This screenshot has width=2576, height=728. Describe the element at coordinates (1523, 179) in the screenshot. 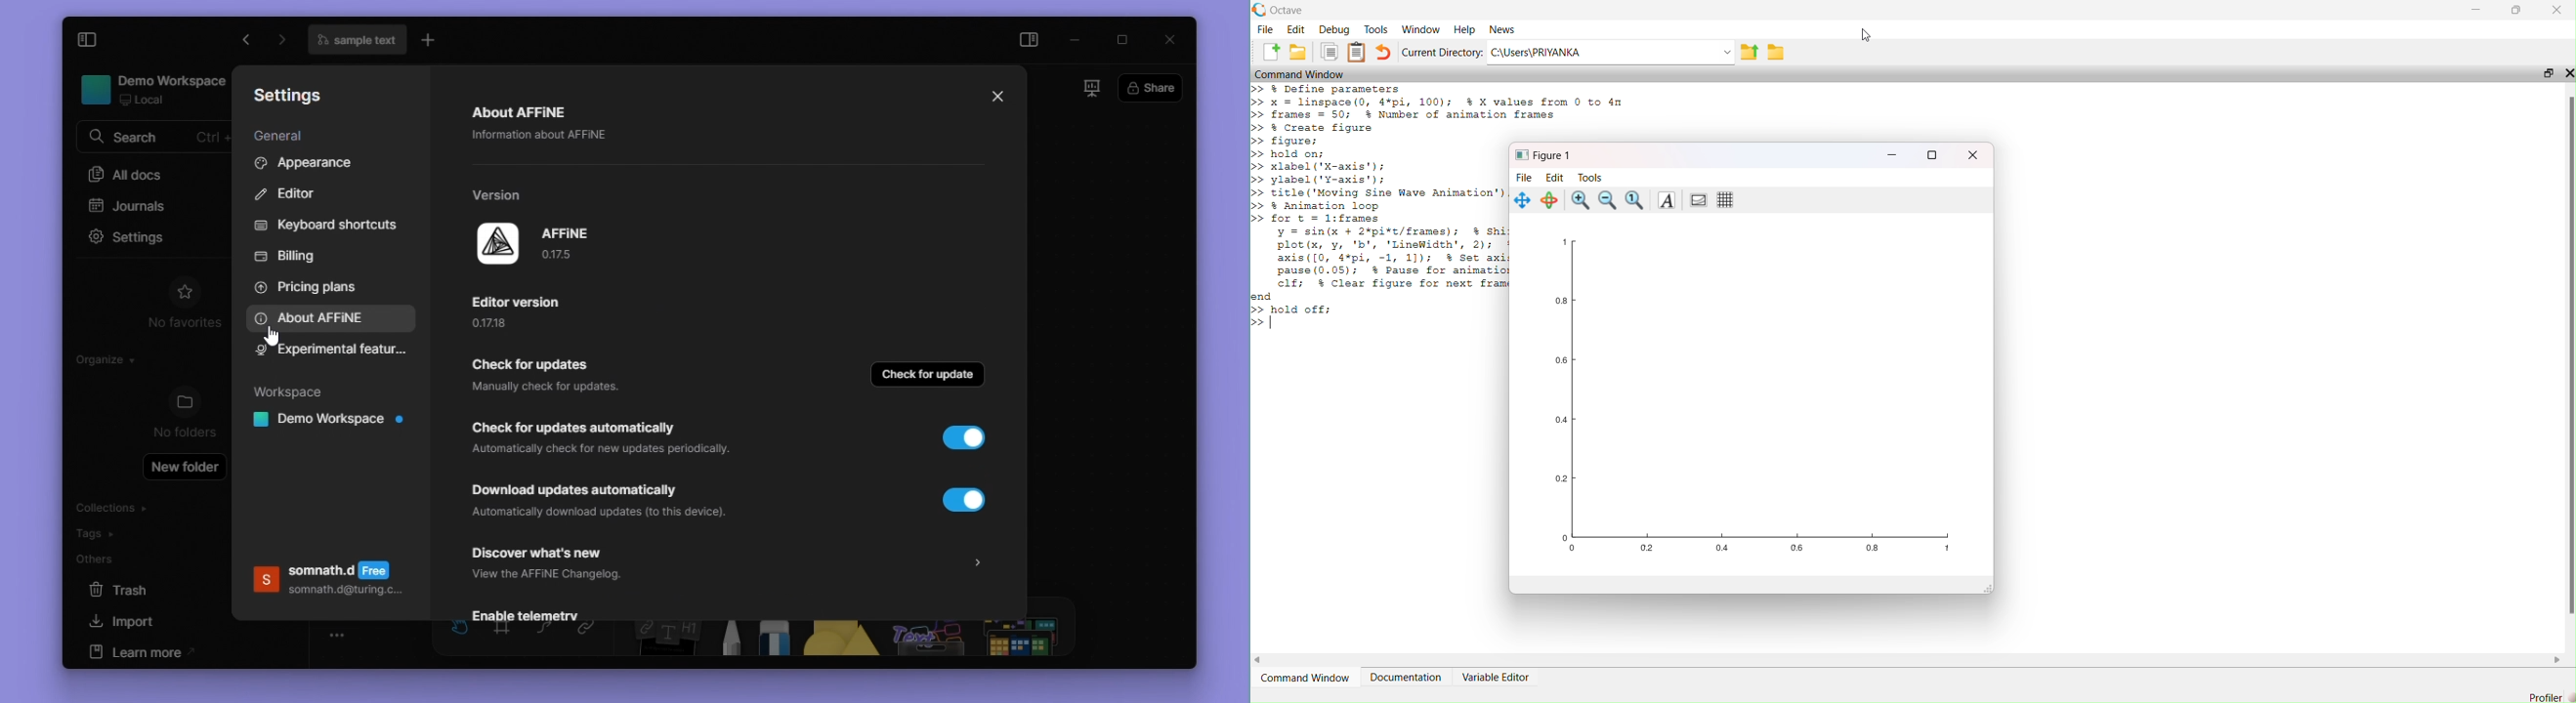

I see `File` at that location.